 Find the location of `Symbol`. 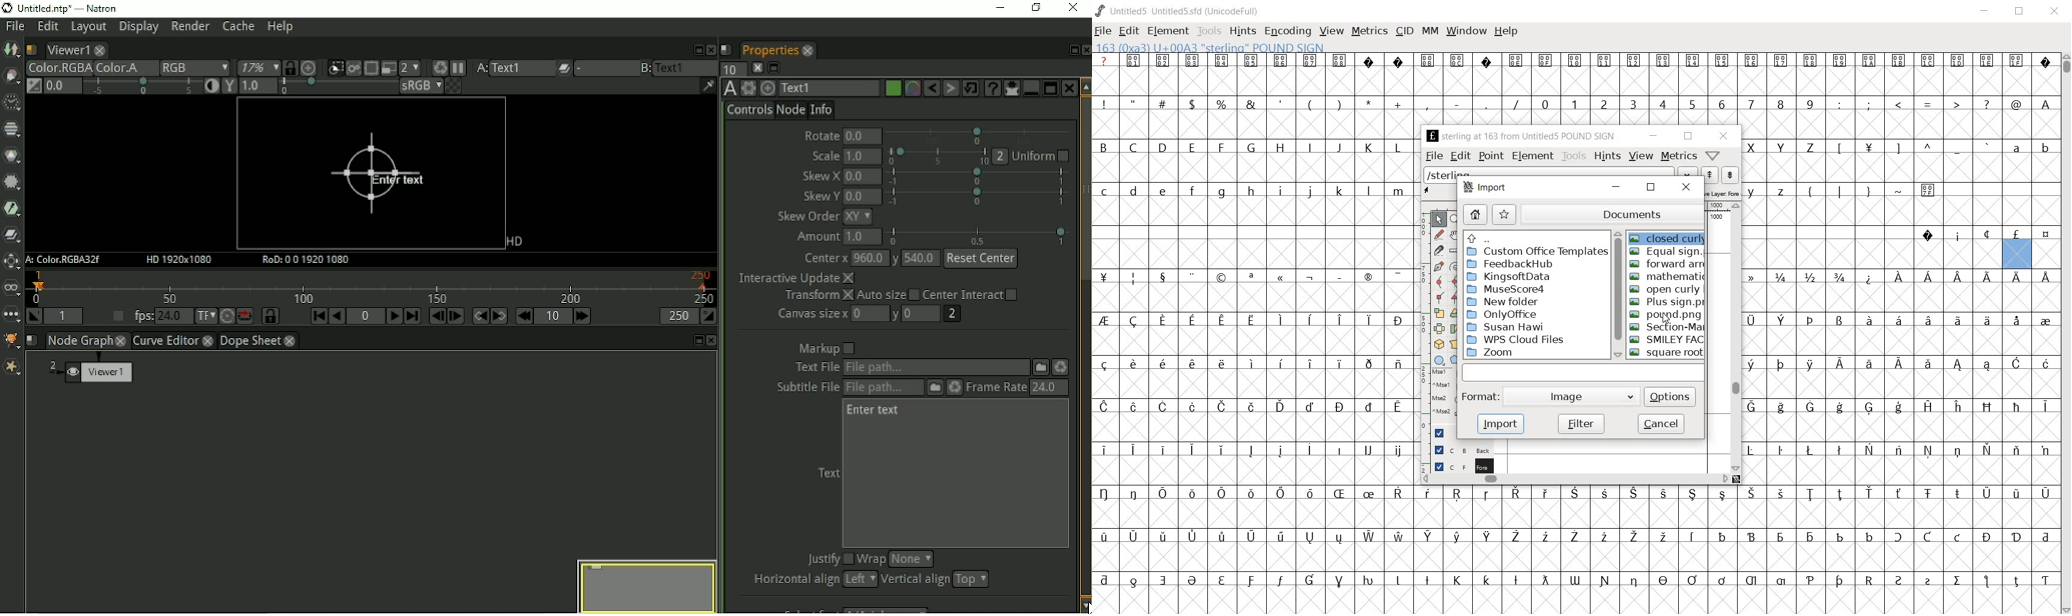

Symbol is located at coordinates (2045, 536).